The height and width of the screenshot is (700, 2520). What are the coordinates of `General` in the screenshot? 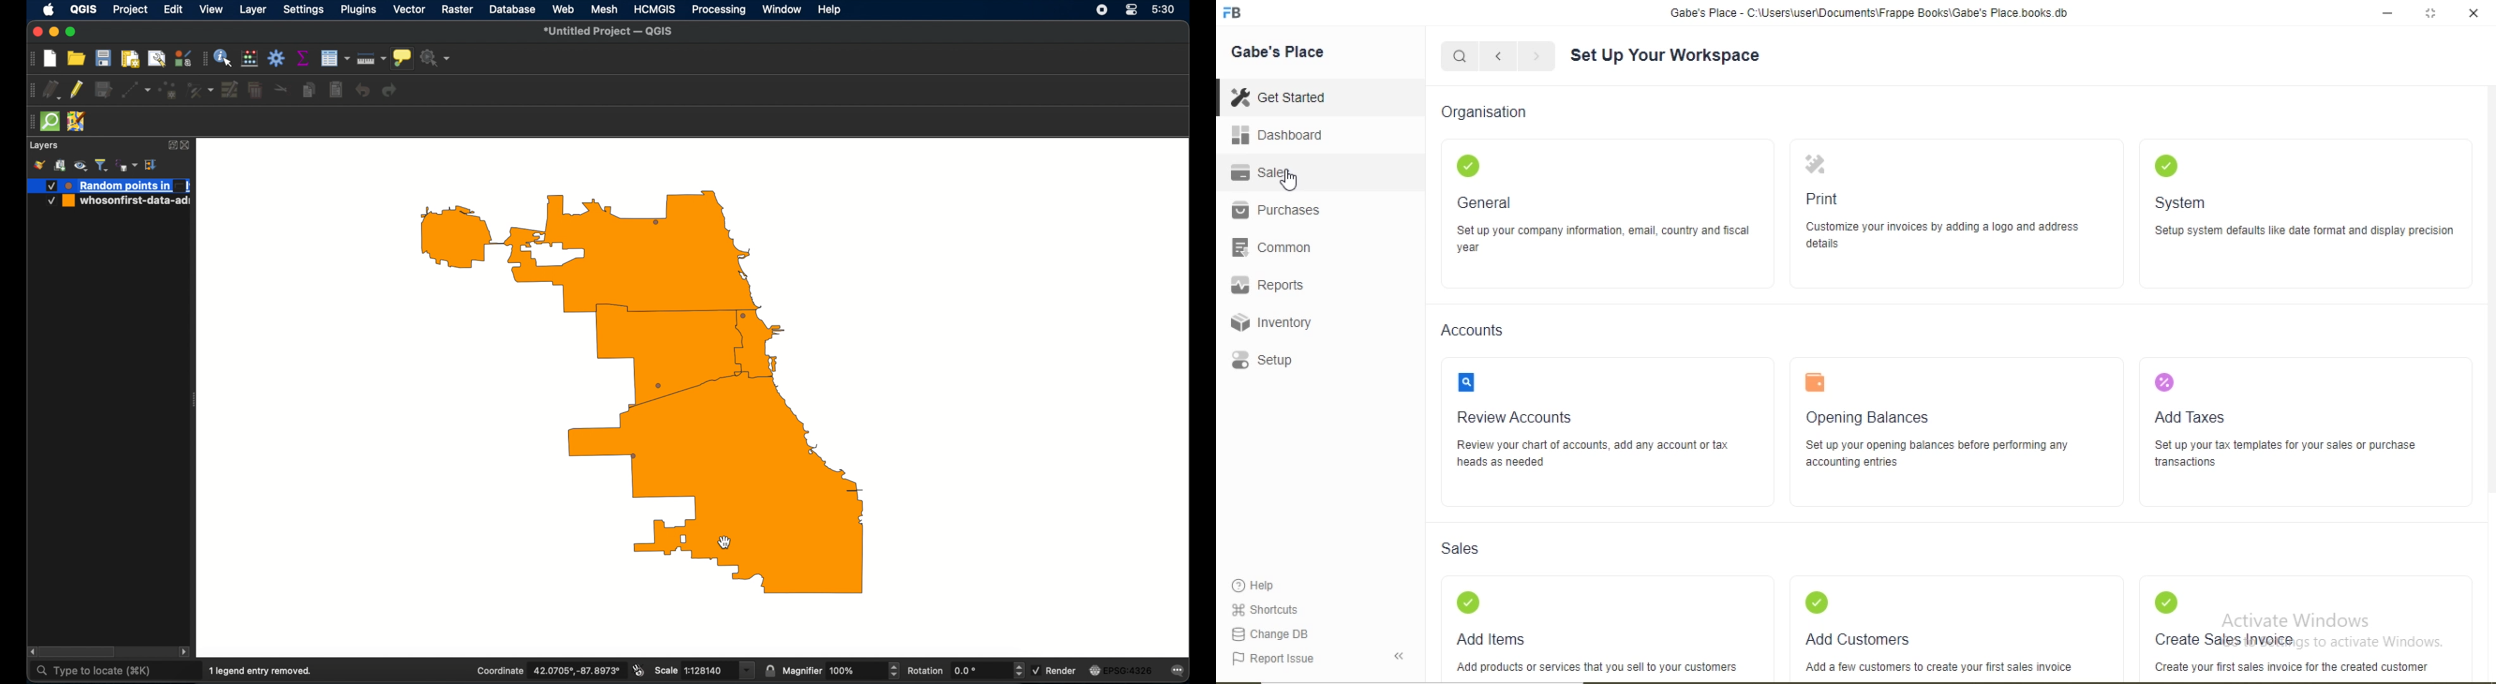 It's located at (1489, 204).